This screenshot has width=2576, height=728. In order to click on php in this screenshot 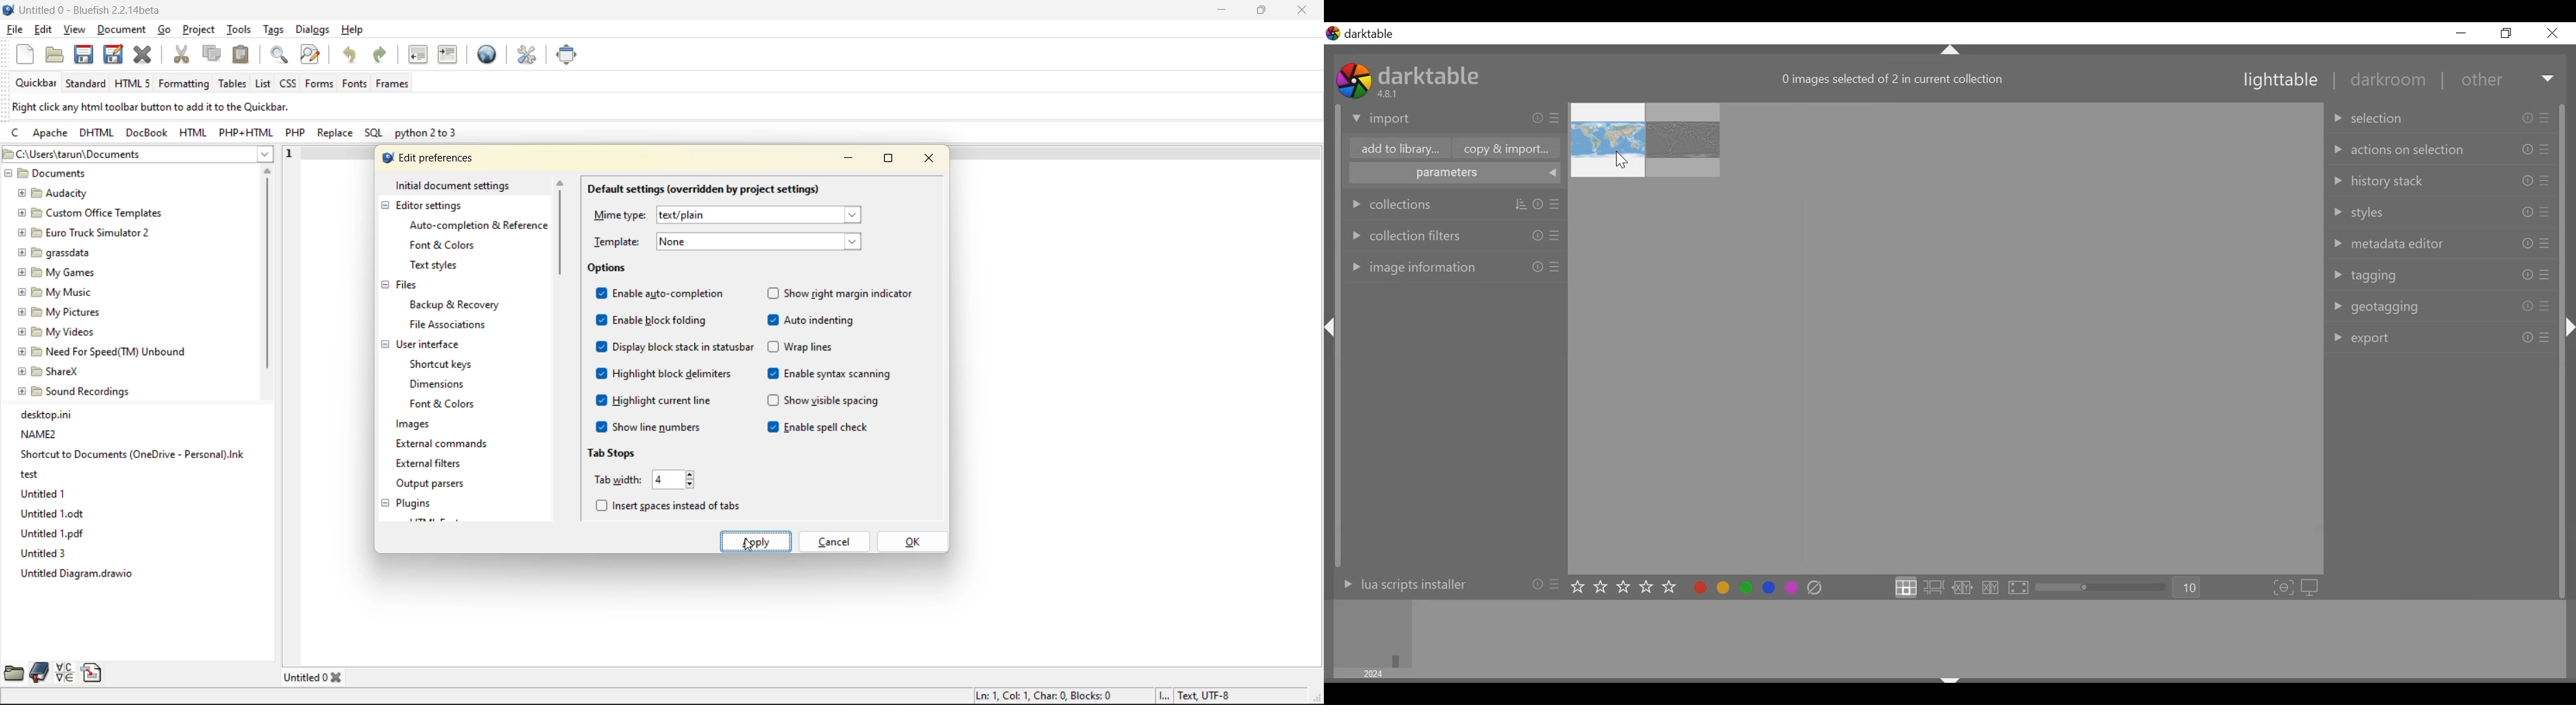, I will do `click(296, 134)`.